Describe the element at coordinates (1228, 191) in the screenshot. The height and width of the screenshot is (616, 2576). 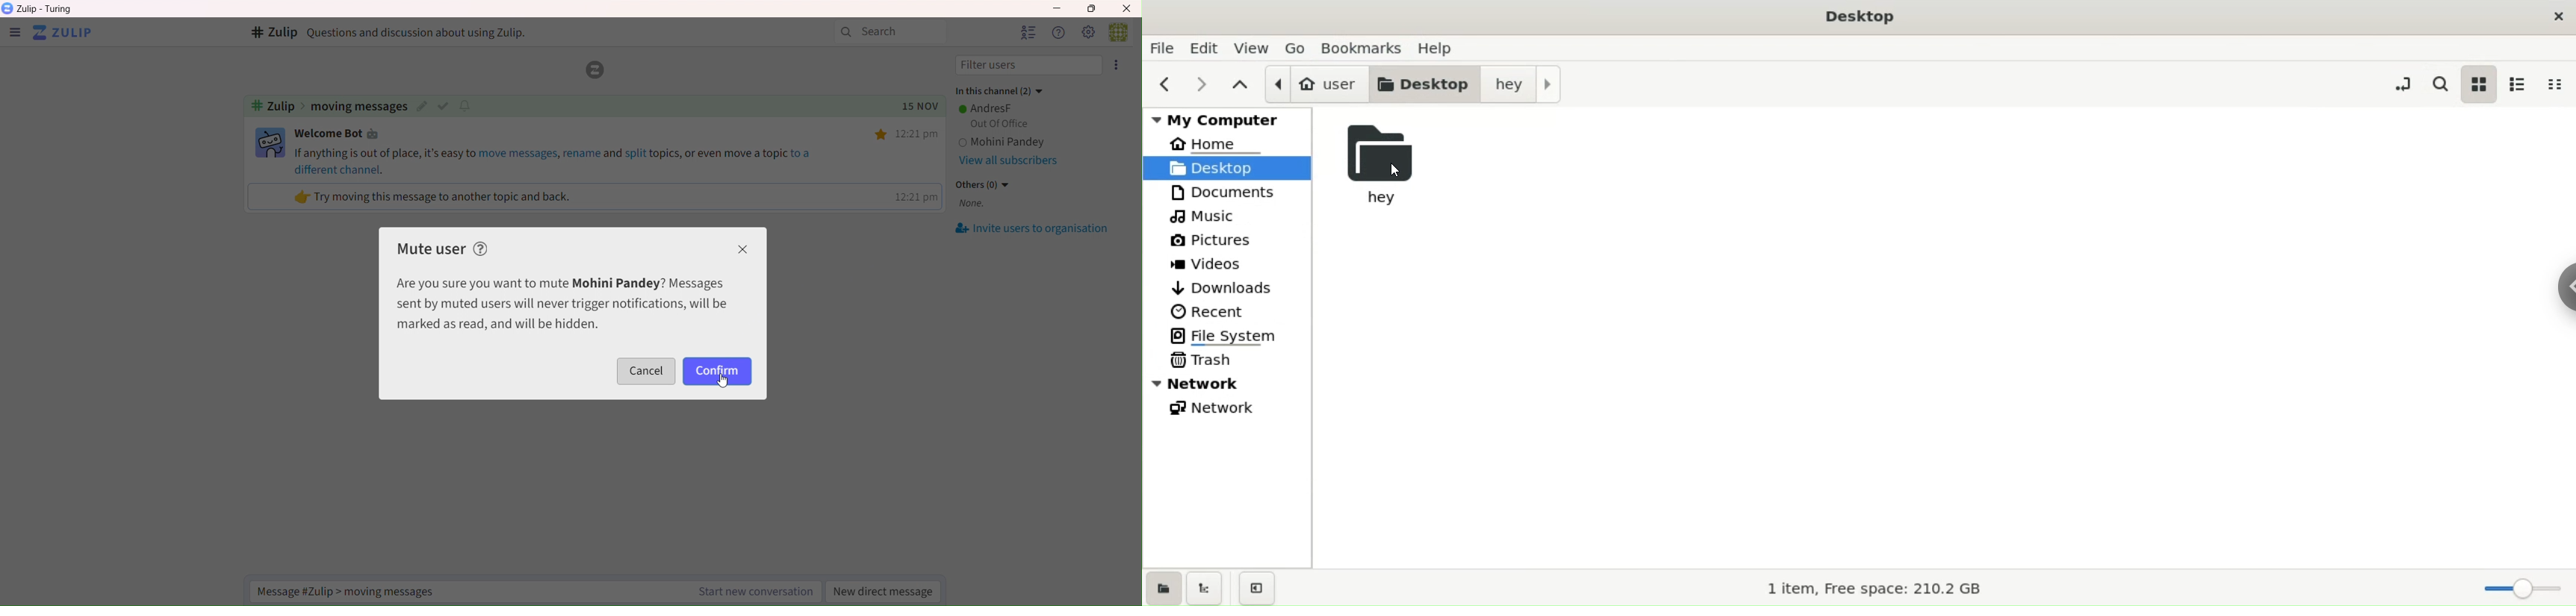
I see `documents` at that location.